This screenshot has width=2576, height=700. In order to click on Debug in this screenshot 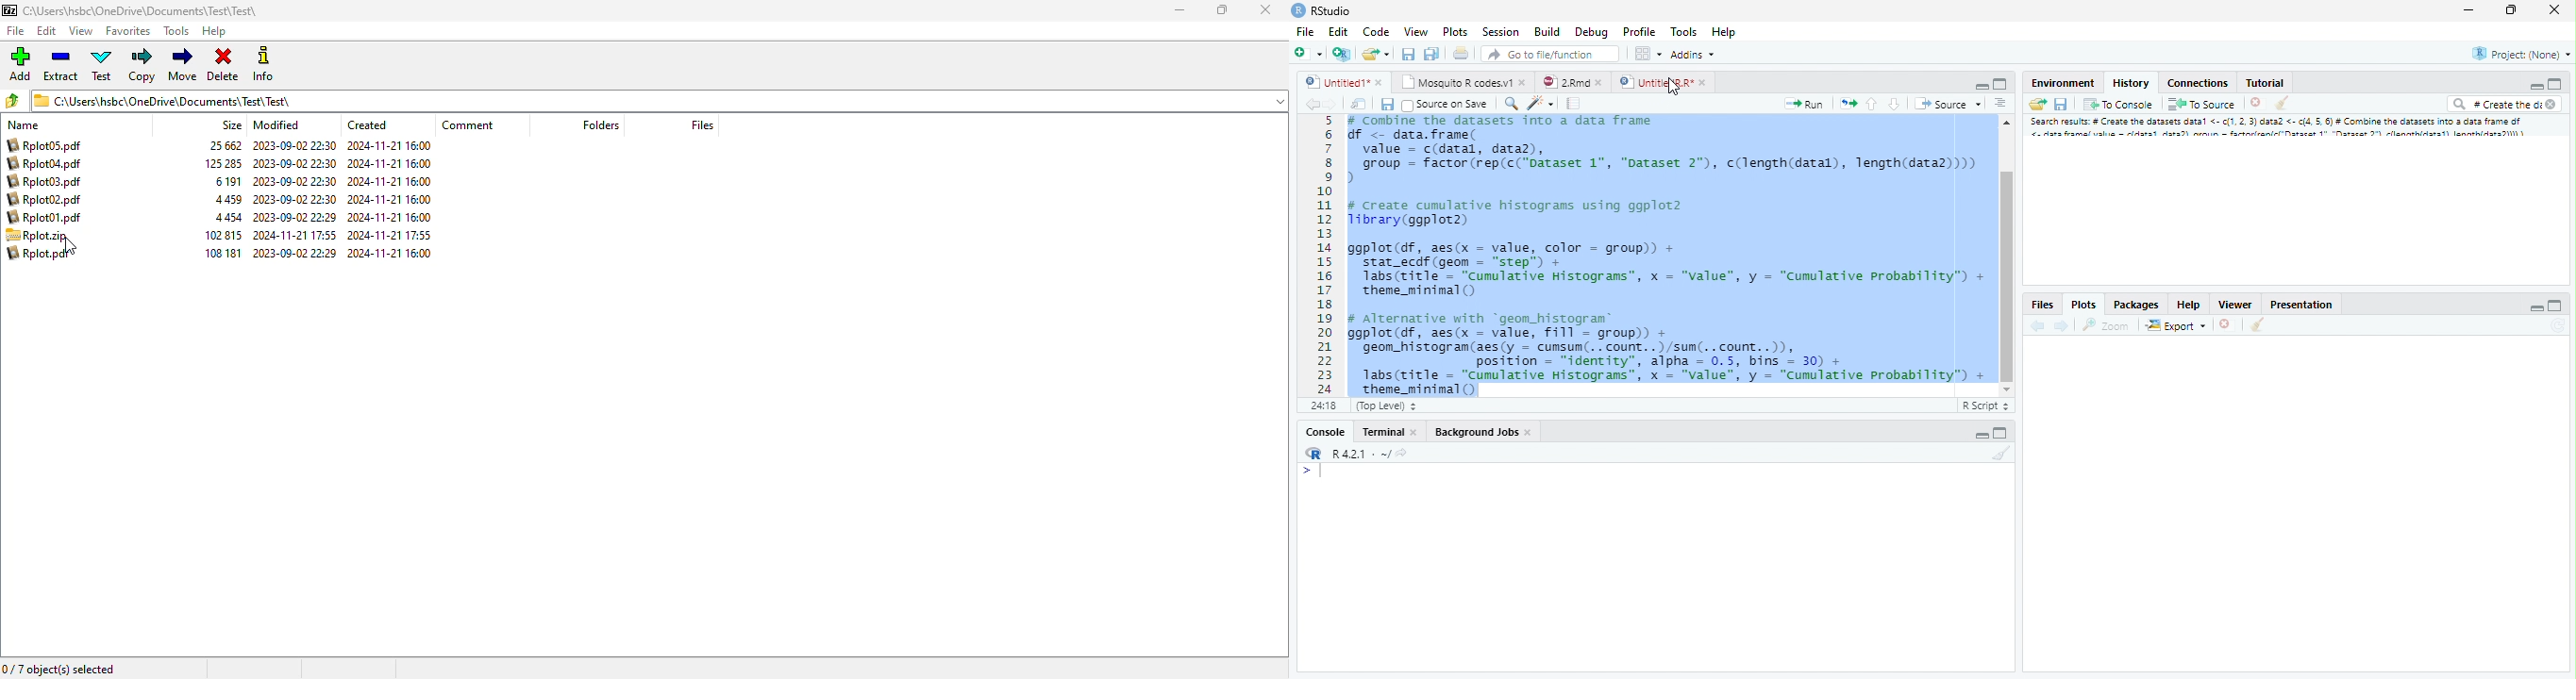, I will do `click(1617, 32)`.